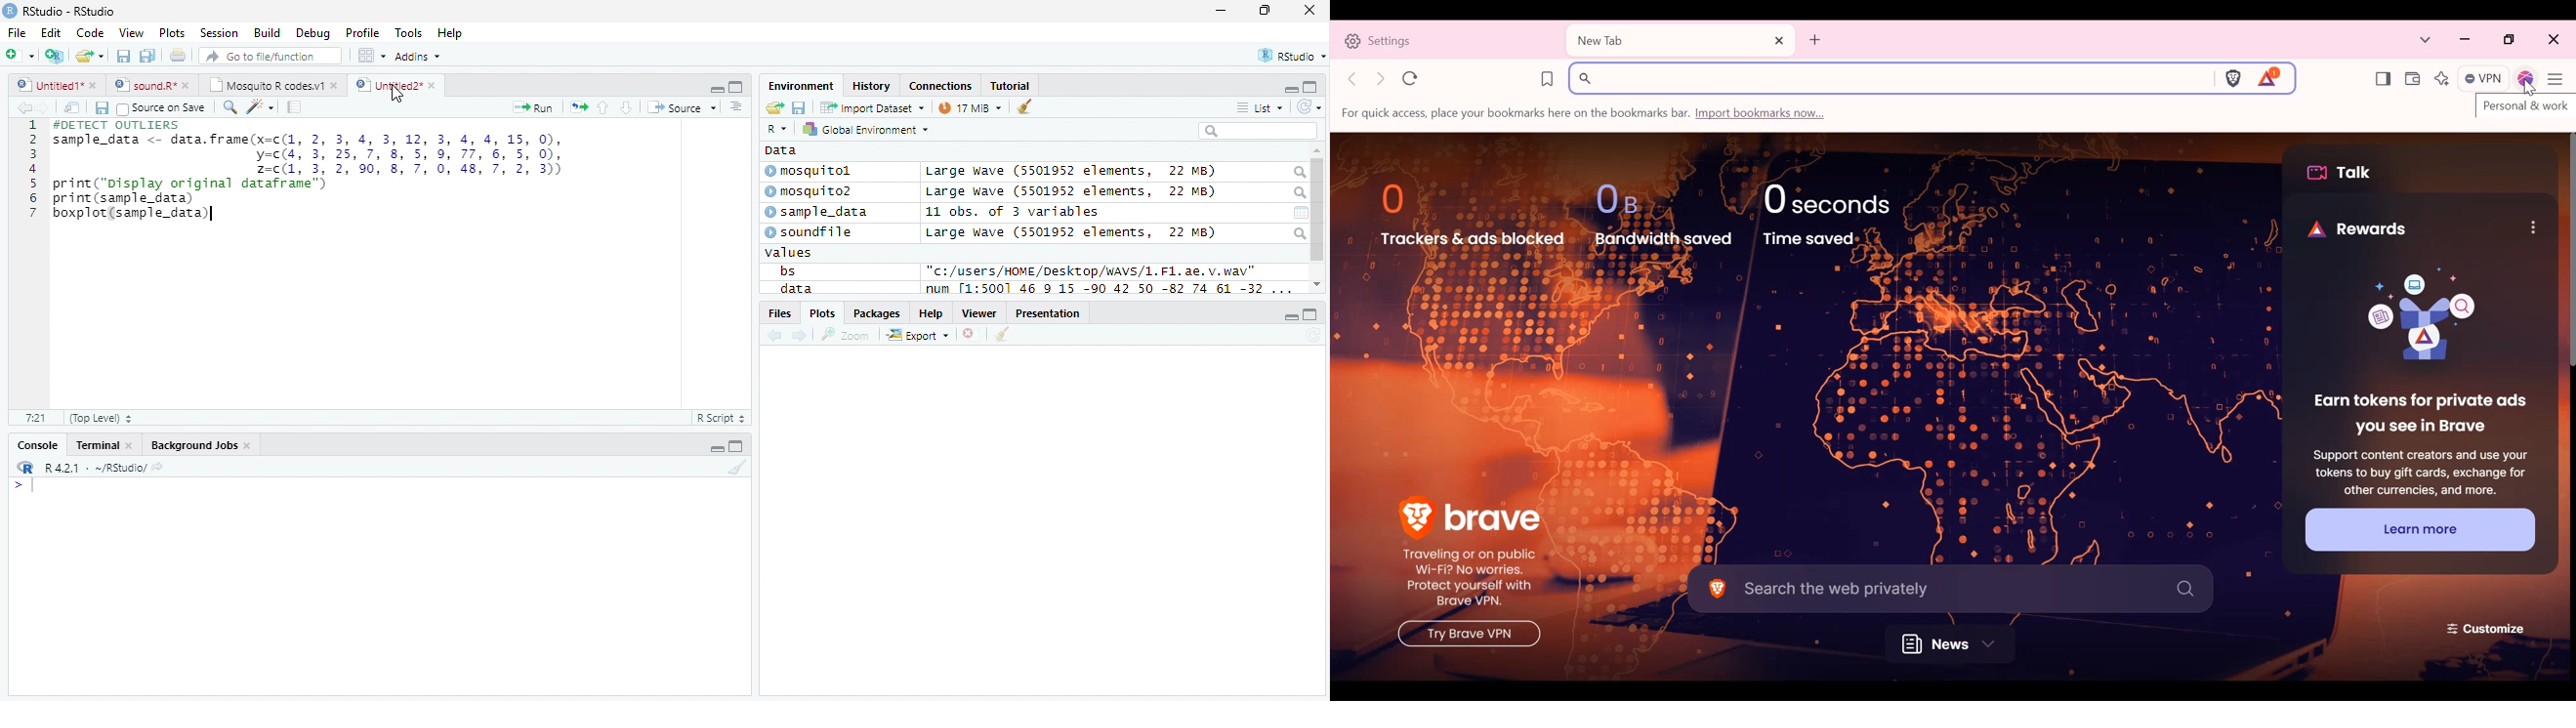 This screenshot has height=728, width=2576. I want to click on minimize, so click(1223, 10).